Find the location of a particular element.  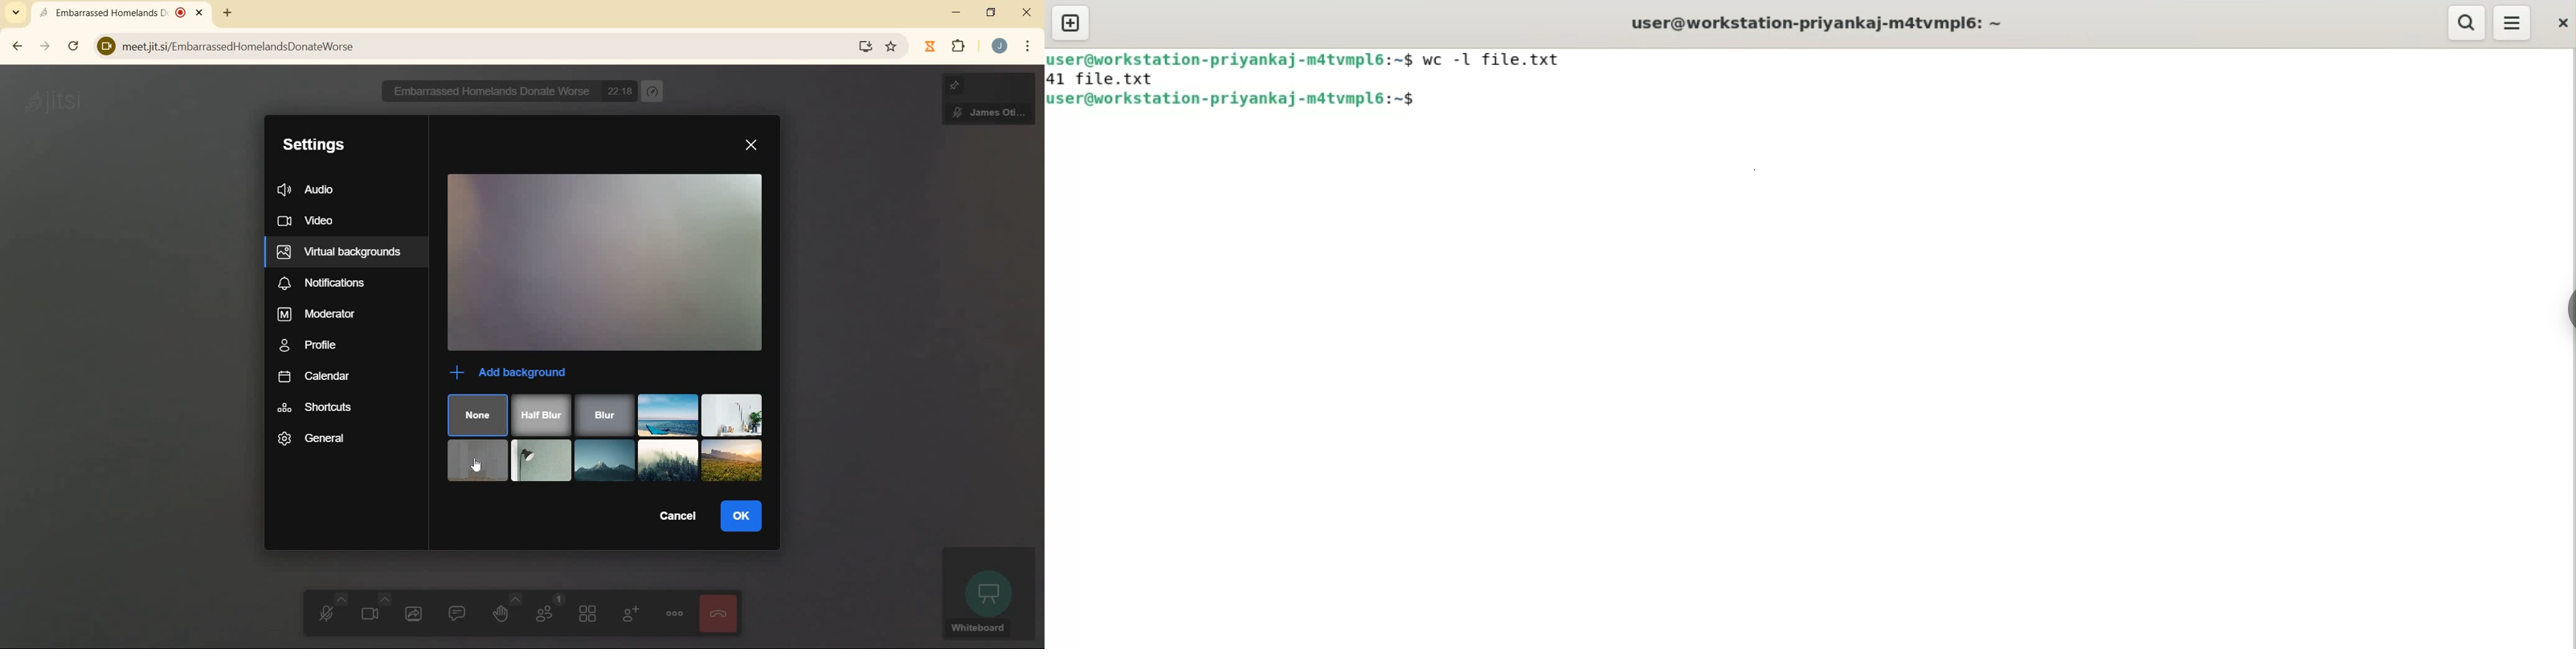

search tabs is located at coordinates (19, 11).